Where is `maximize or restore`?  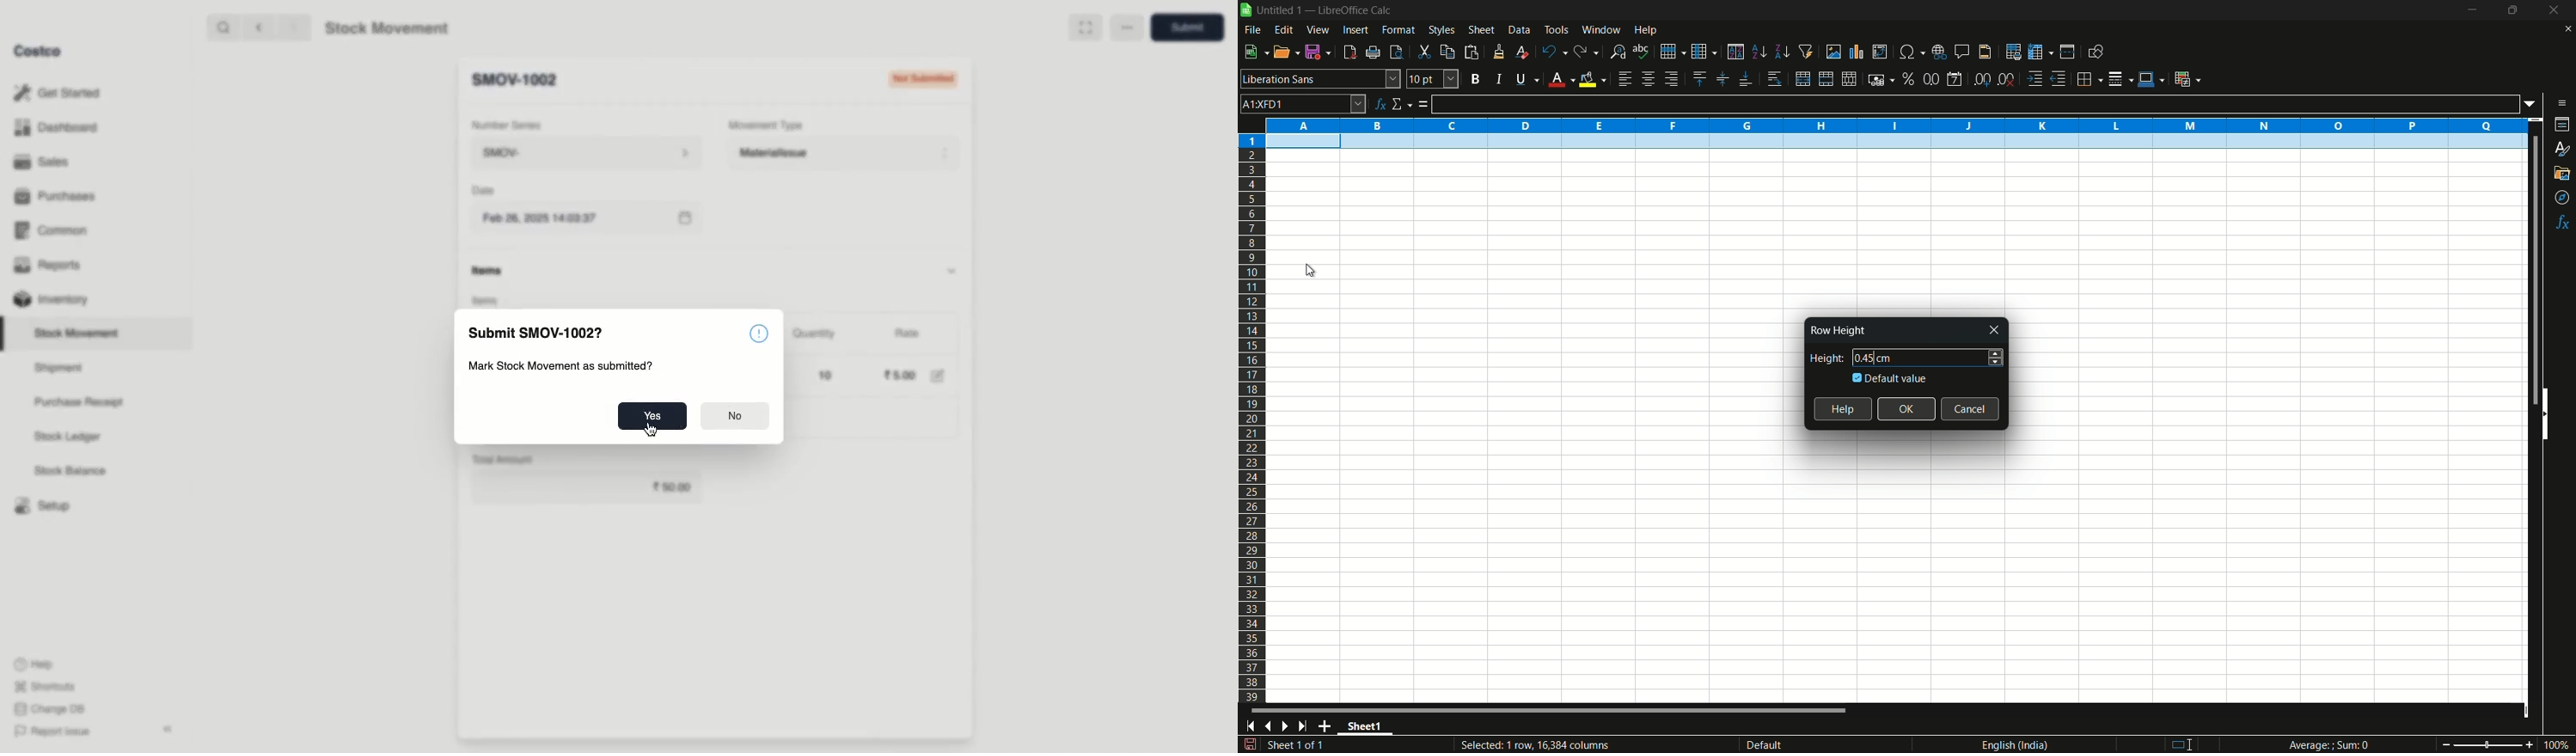 maximize or restore is located at coordinates (2513, 10).